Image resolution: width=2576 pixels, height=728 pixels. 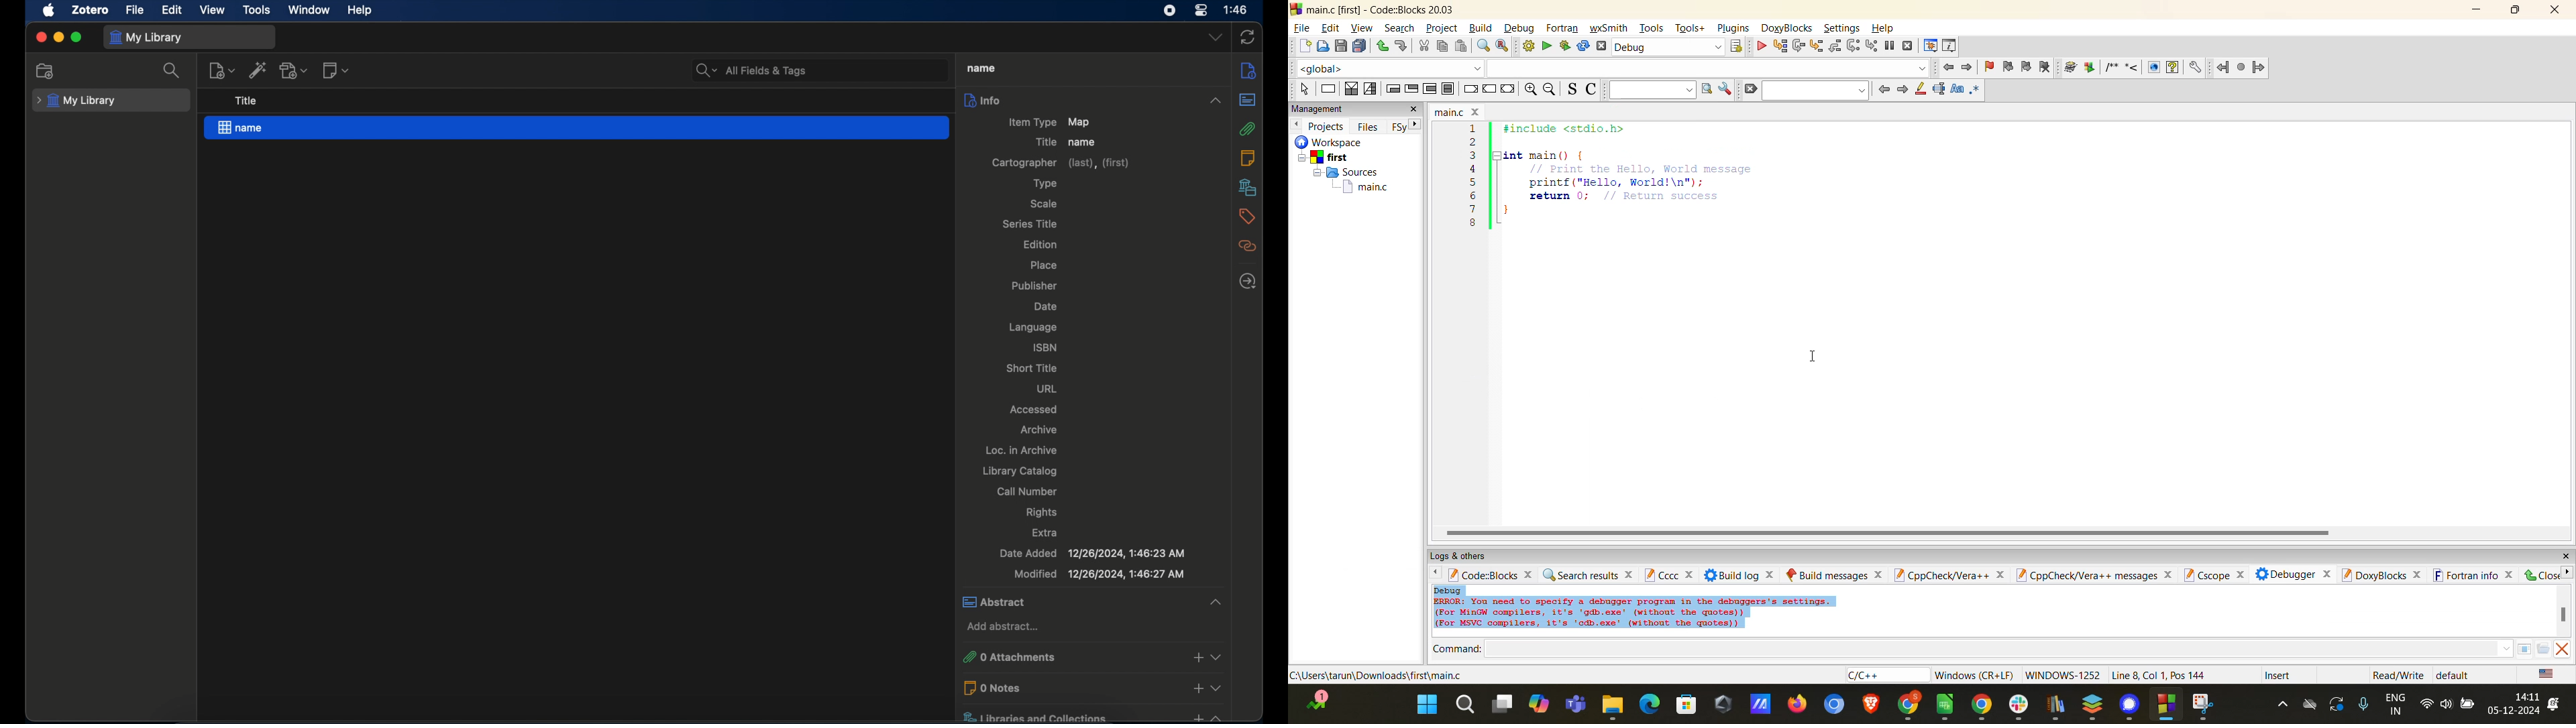 I want to click on tools, so click(x=1651, y=27).